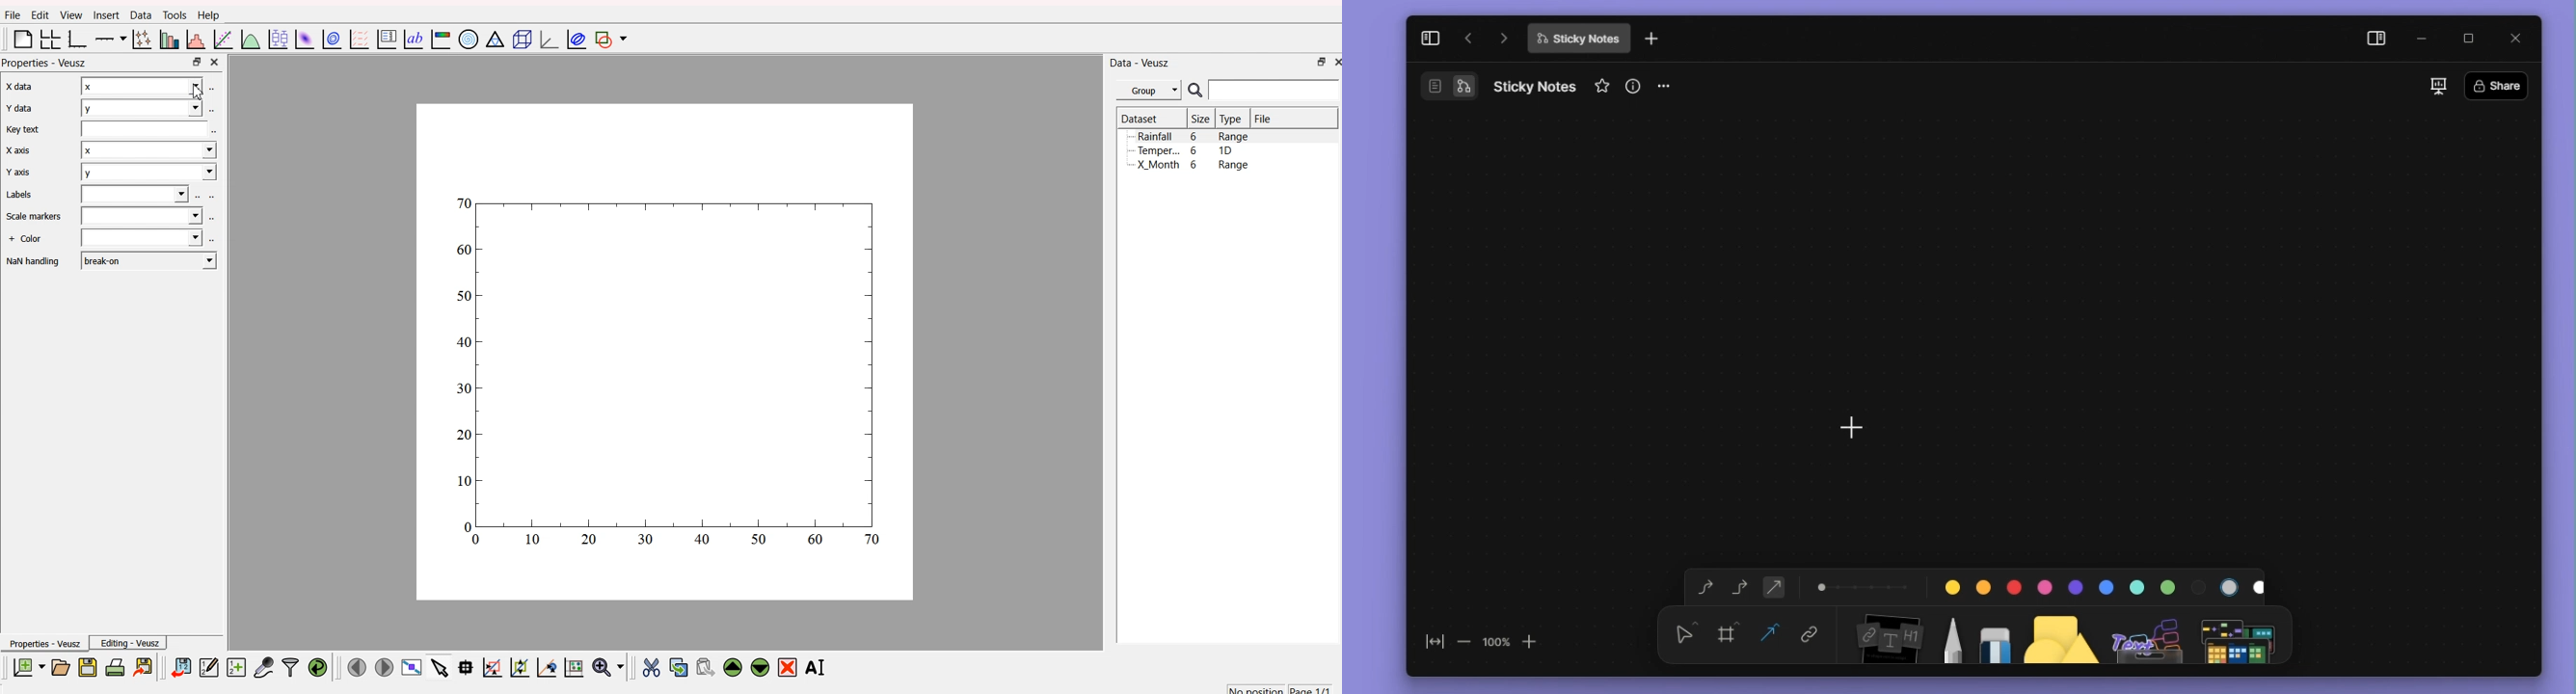 This screenshot has width=2576, height=700. What do you see at coordinates (1231, 119) in the screenshot?
I see `Type` at bounding box center [1231, 119].